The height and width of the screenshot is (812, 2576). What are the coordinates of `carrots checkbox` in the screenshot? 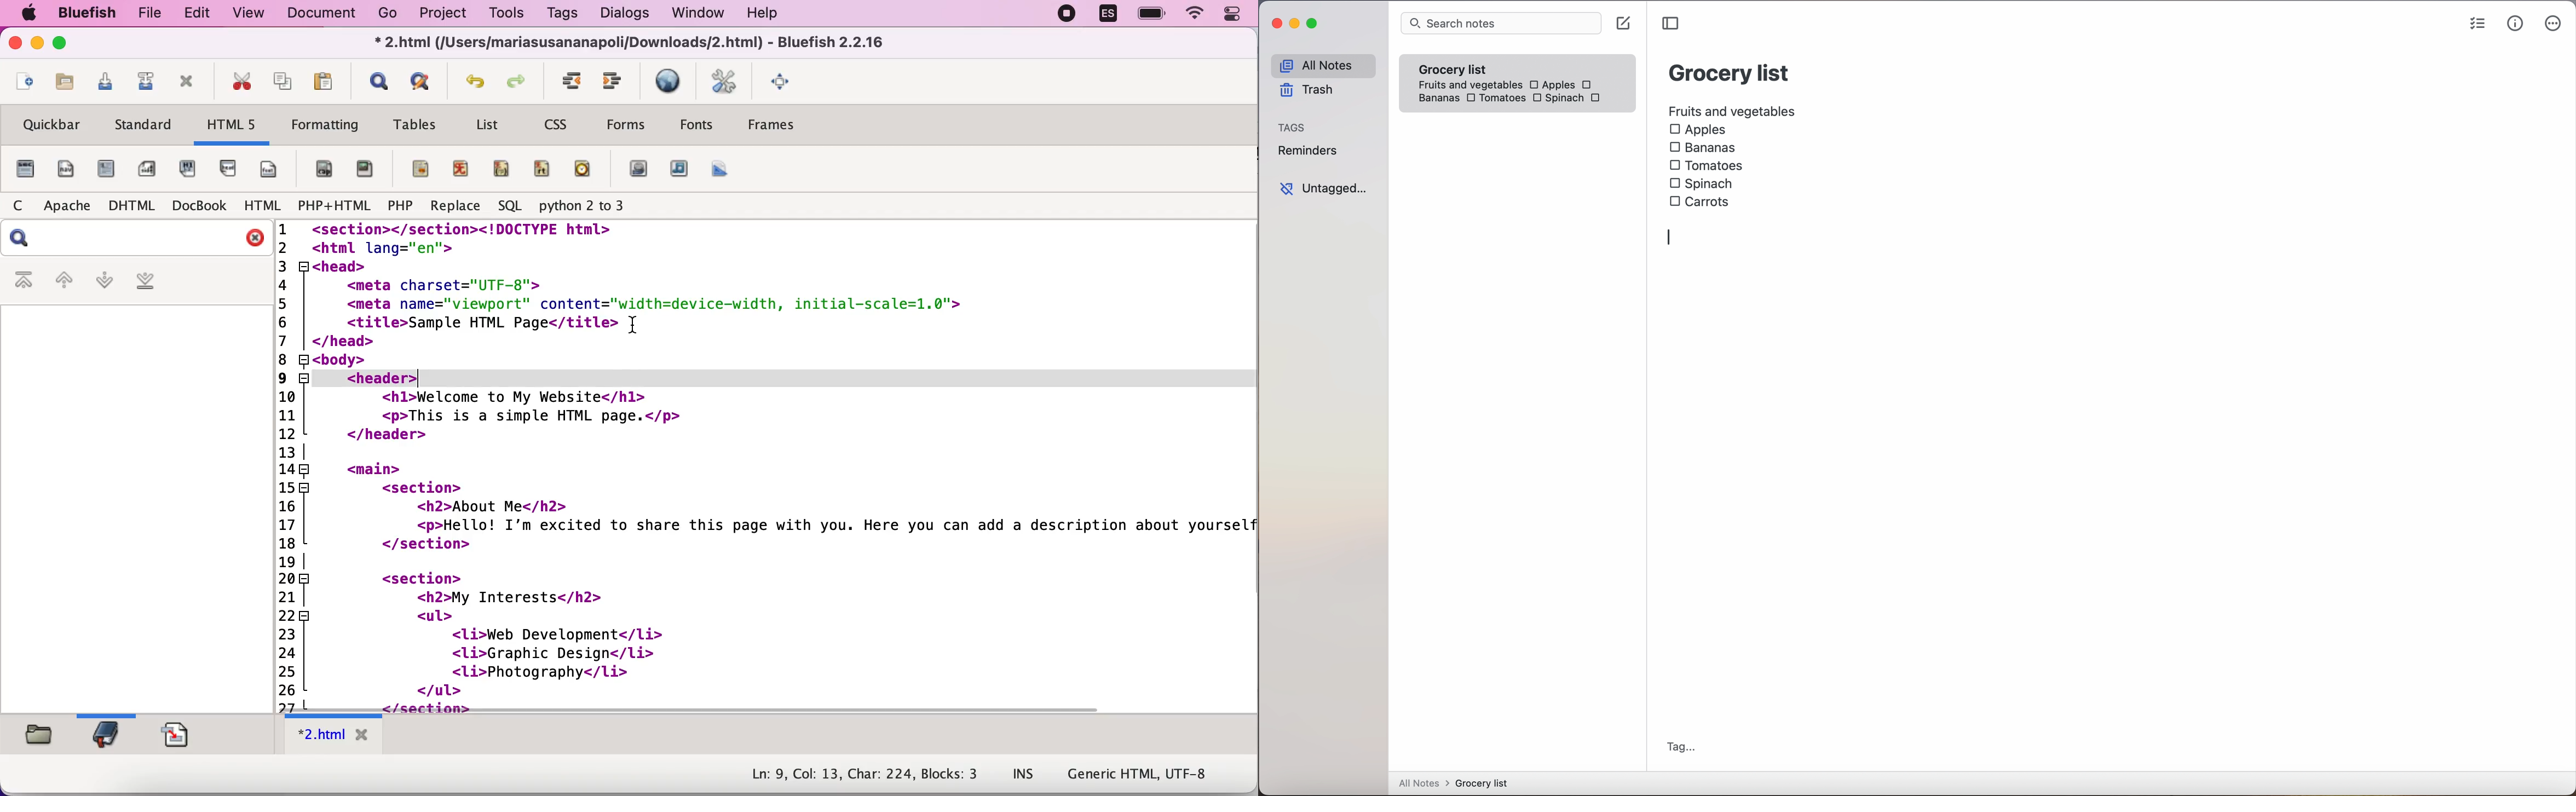 It's located at (1703, 200).